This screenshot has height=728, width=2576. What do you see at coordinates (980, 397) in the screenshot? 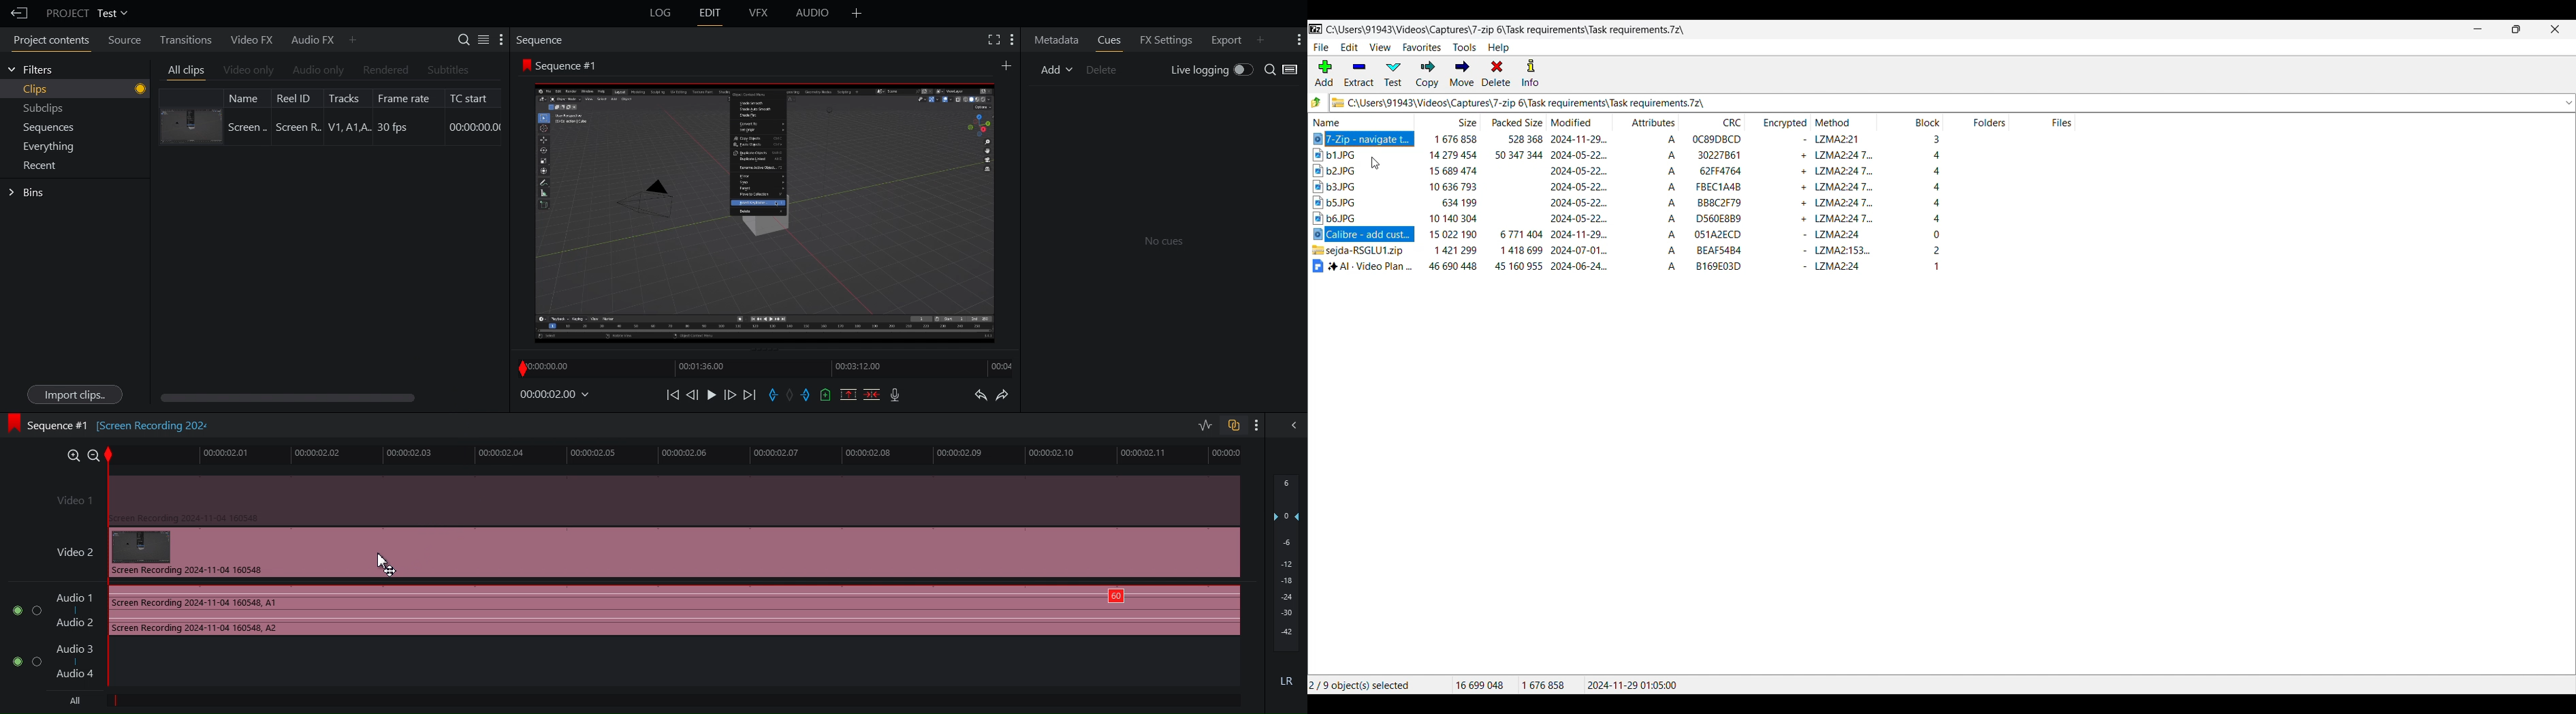
I see `Undo` at bounding box center [980, 397].